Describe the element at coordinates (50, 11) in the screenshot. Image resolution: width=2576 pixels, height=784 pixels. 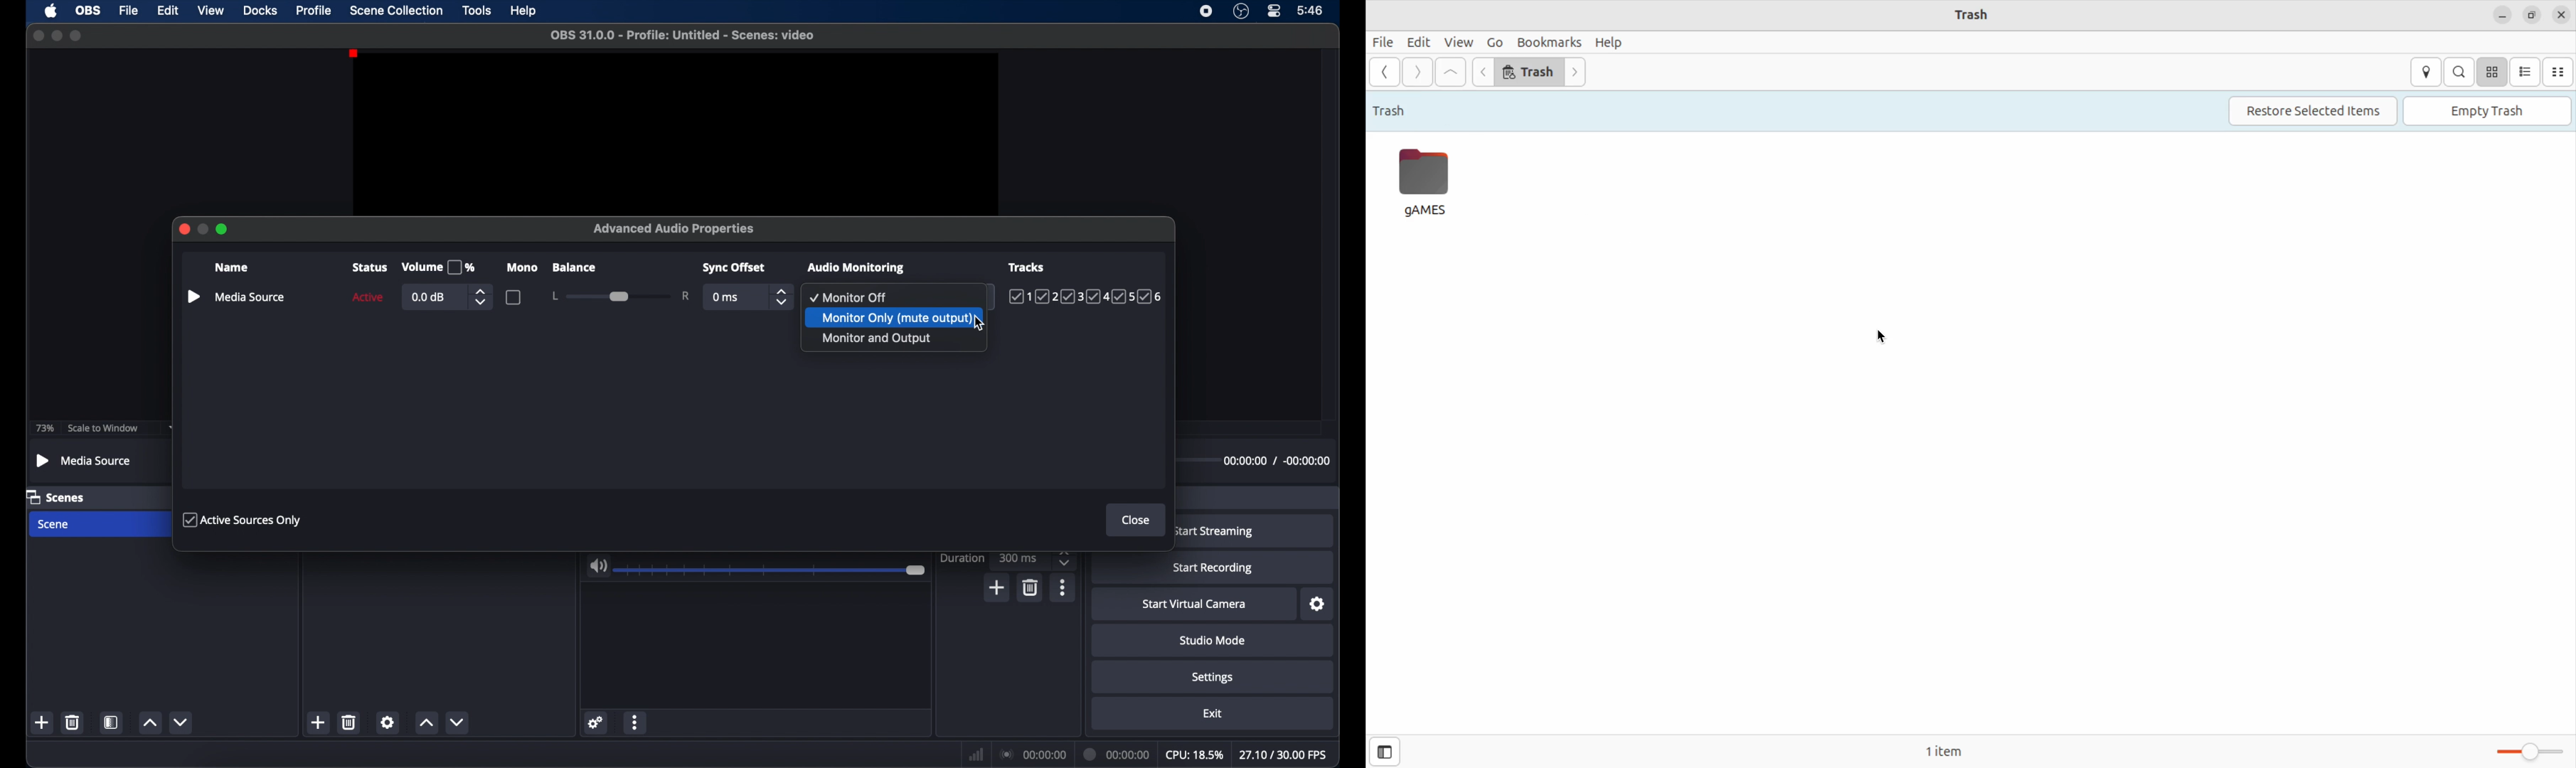
I see `apple icon` at that location.